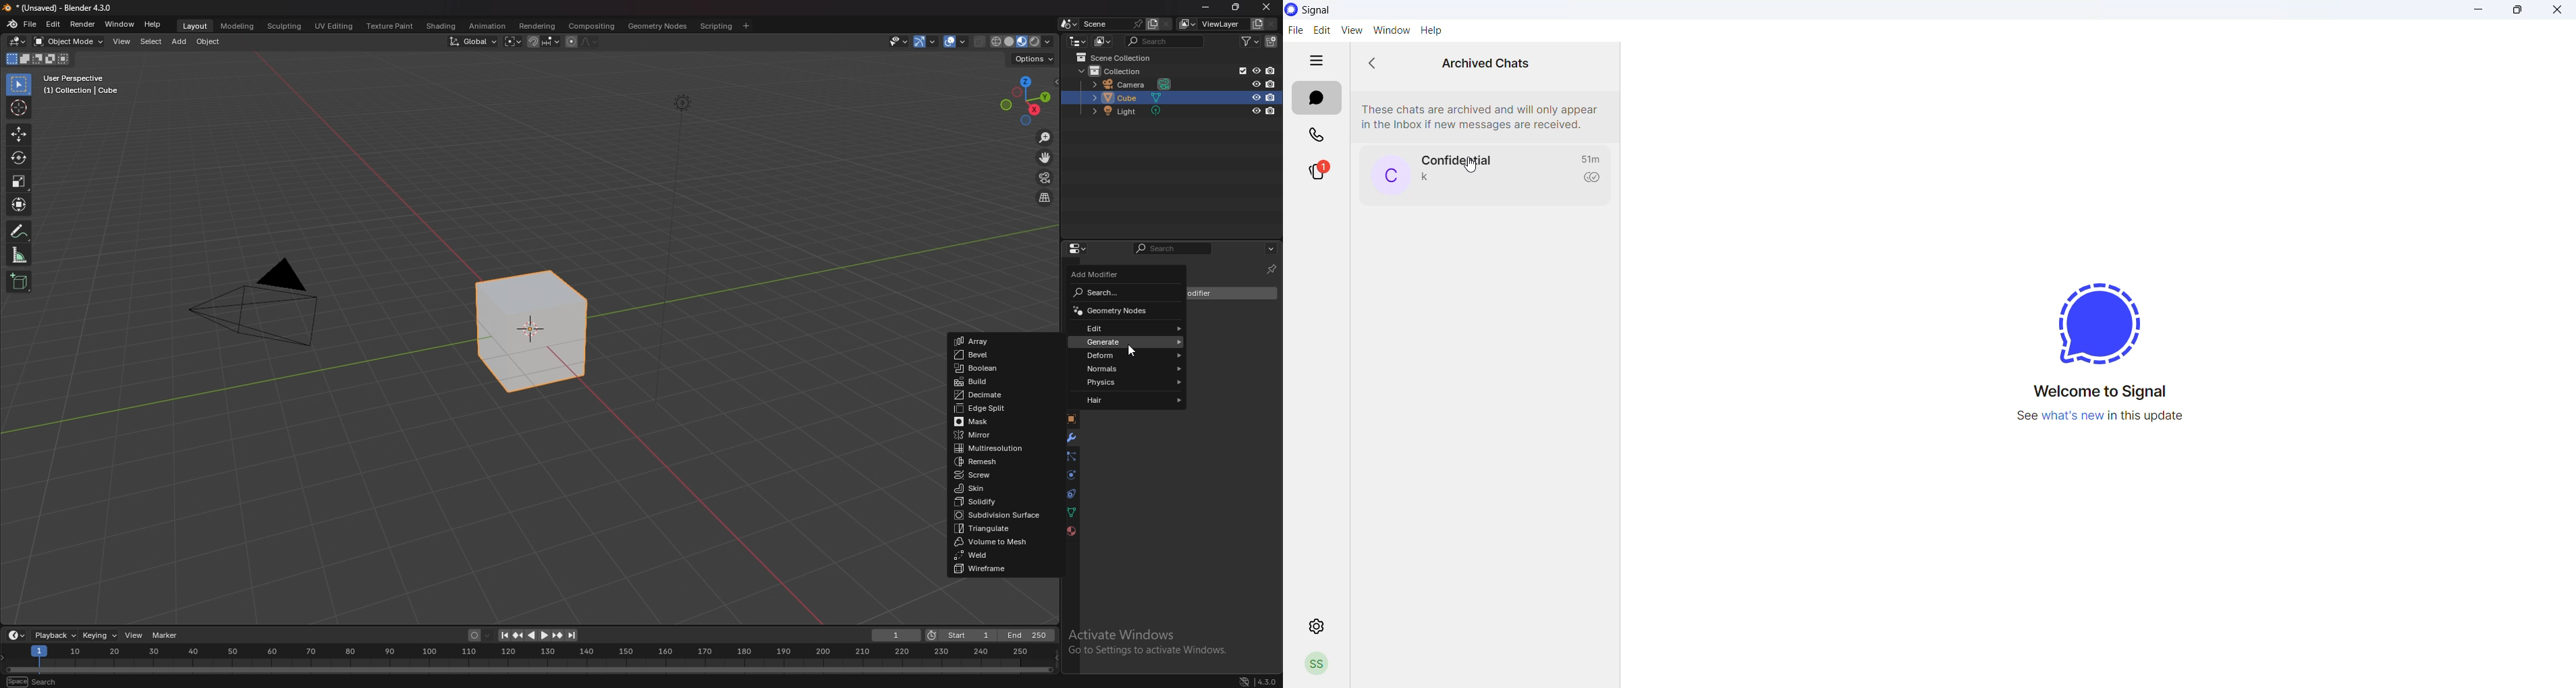 This screenshot has height=700, width=2576. I want to click on annotate, so click(19, 232).